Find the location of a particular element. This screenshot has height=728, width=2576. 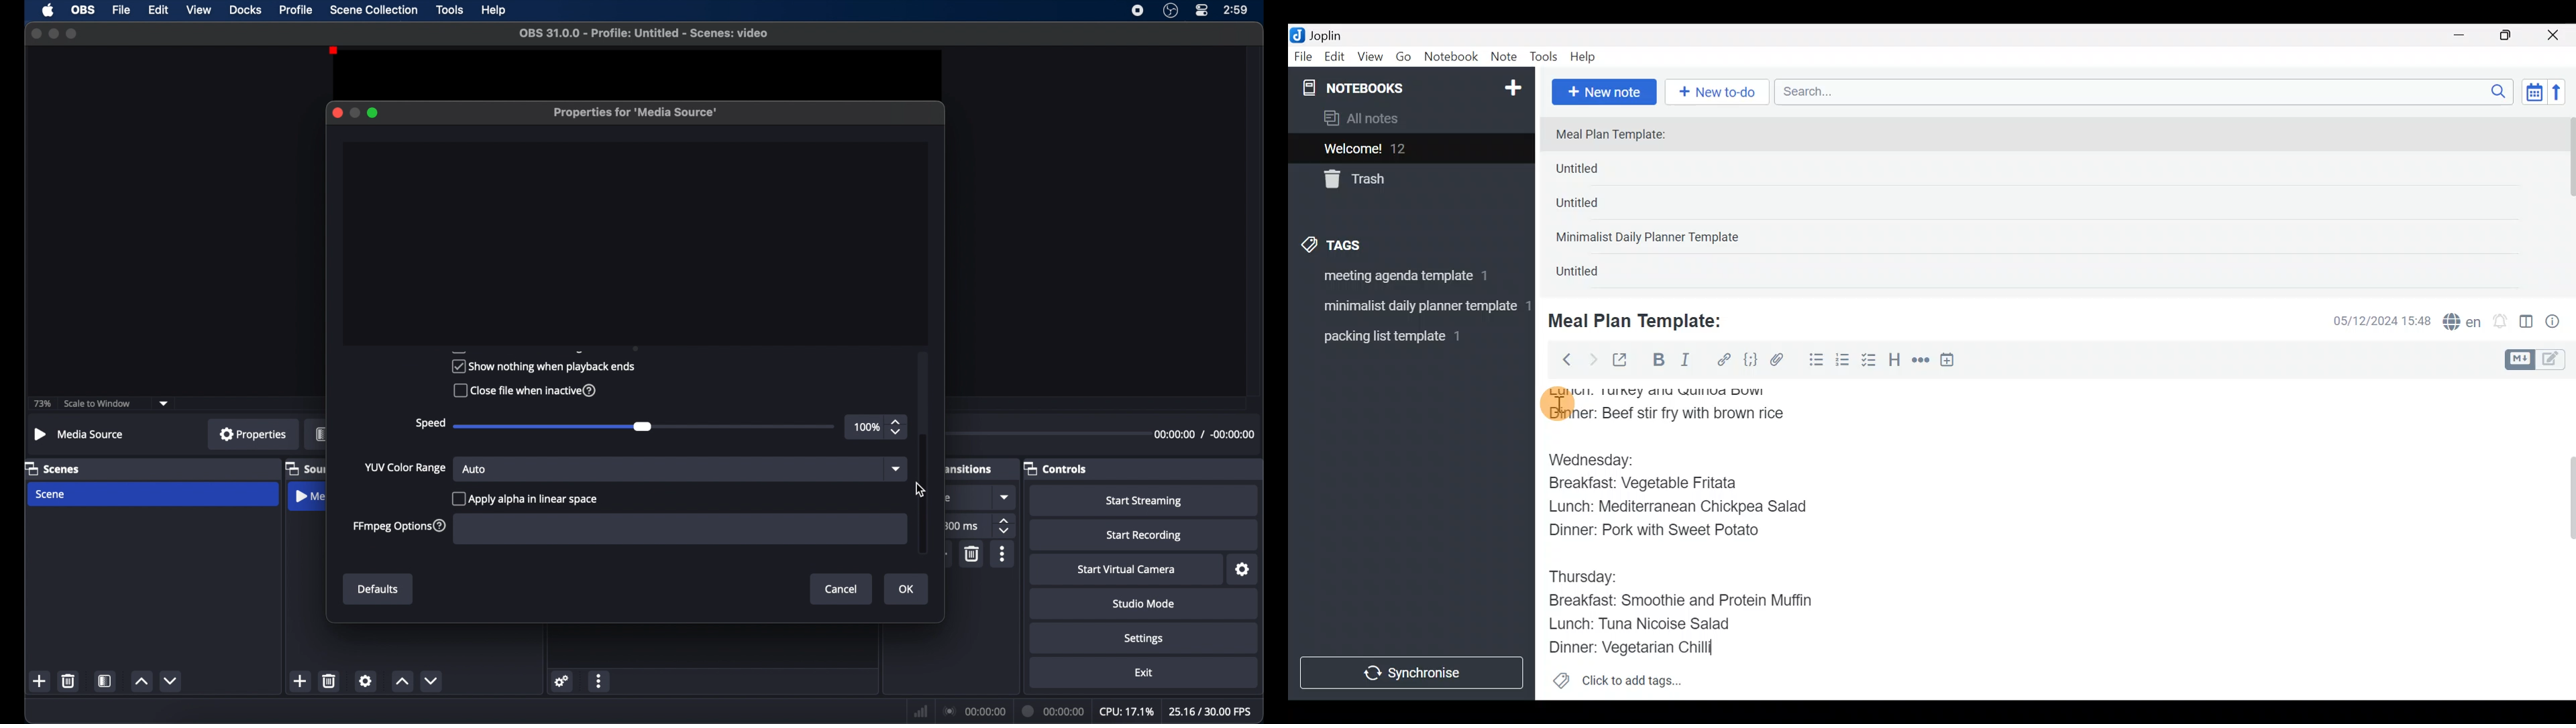

properties is located at coordinates (253, 434).